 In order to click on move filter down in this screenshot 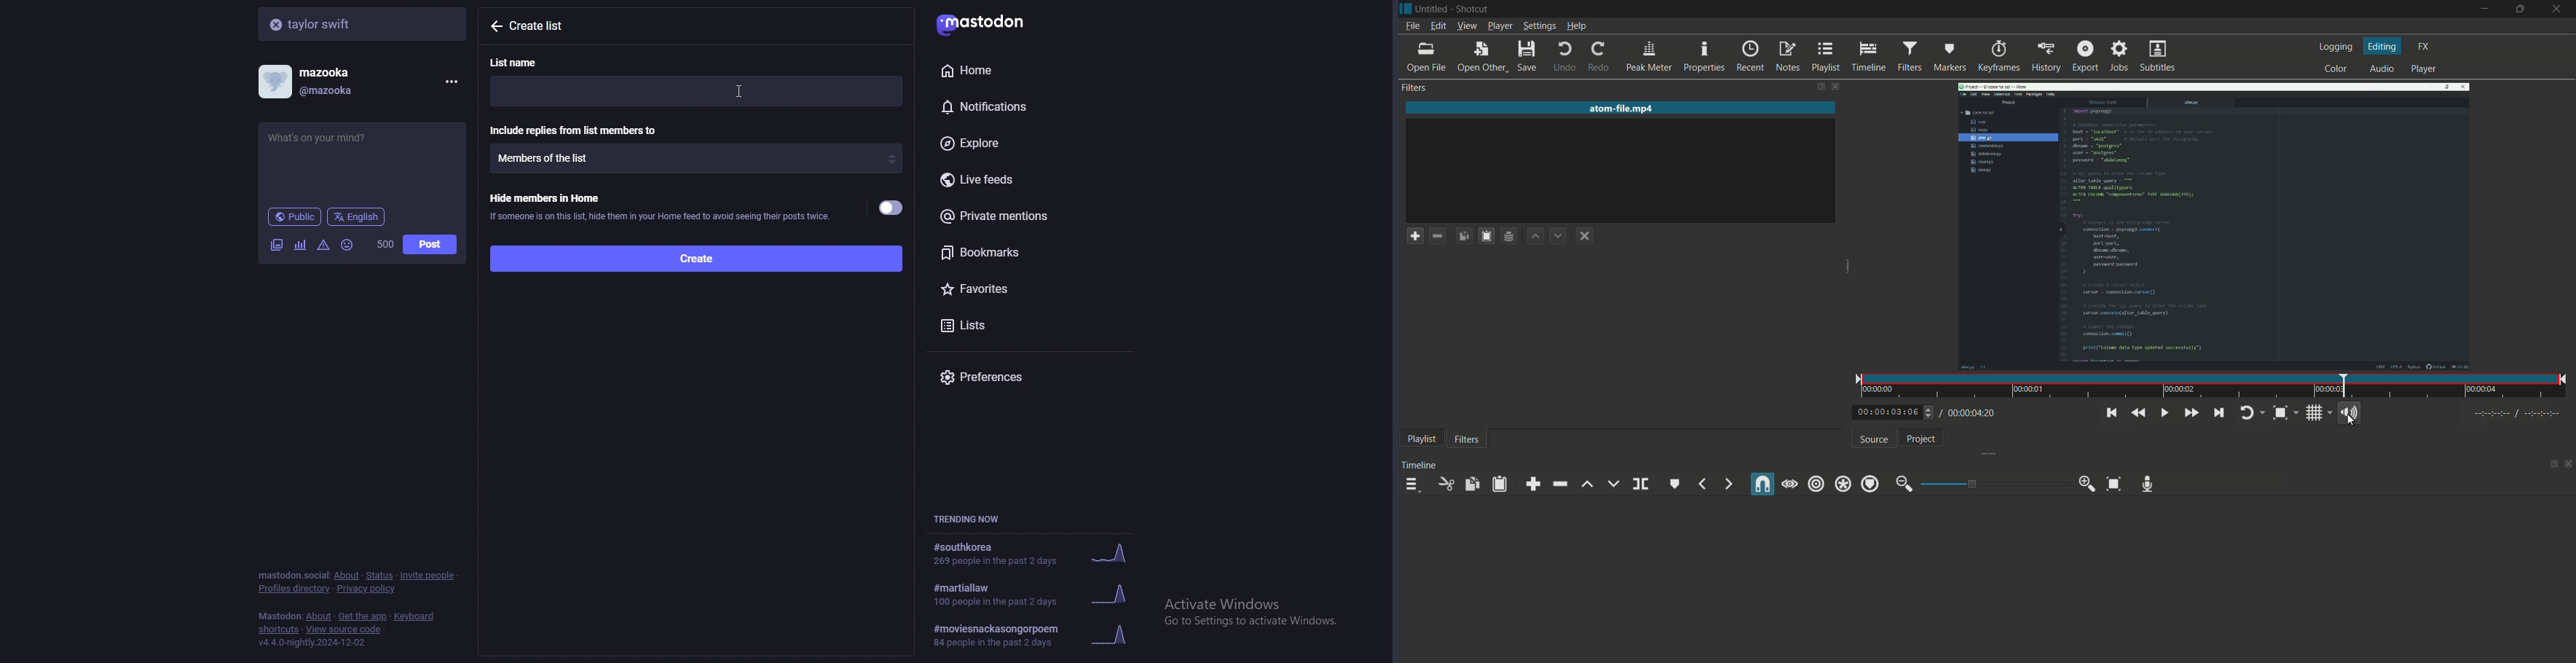, I will do `click(1559, 237)`.